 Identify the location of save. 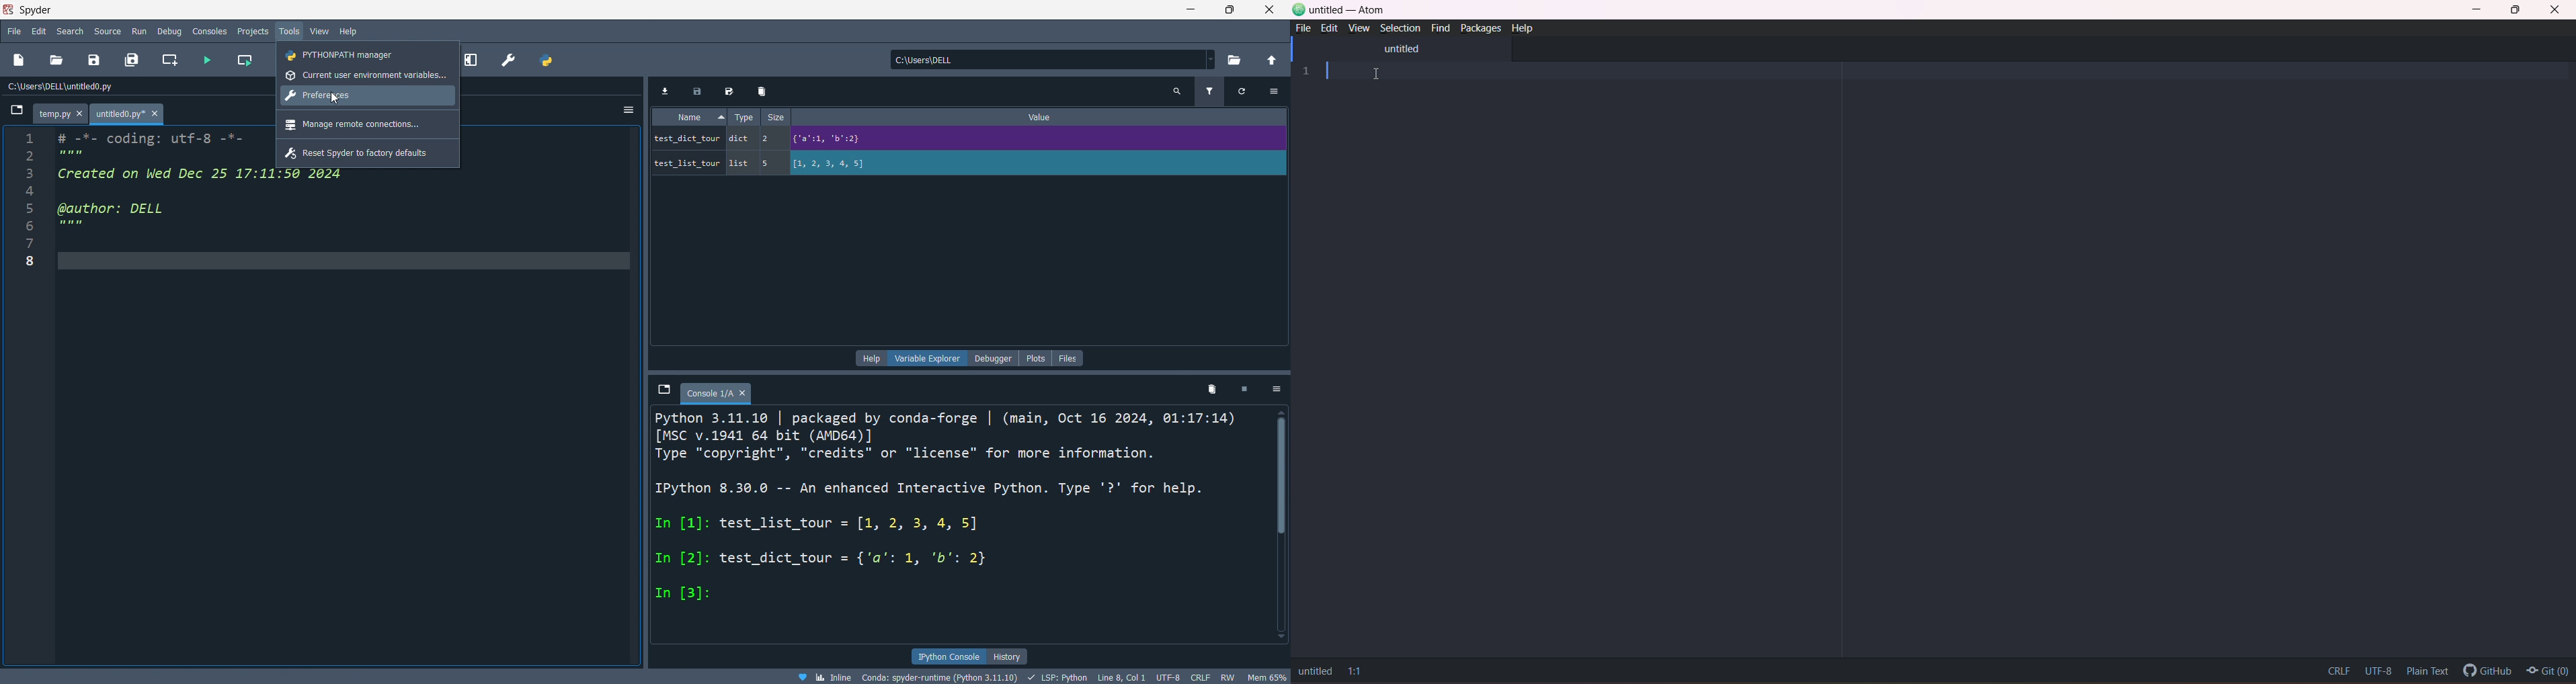
(700, 92).